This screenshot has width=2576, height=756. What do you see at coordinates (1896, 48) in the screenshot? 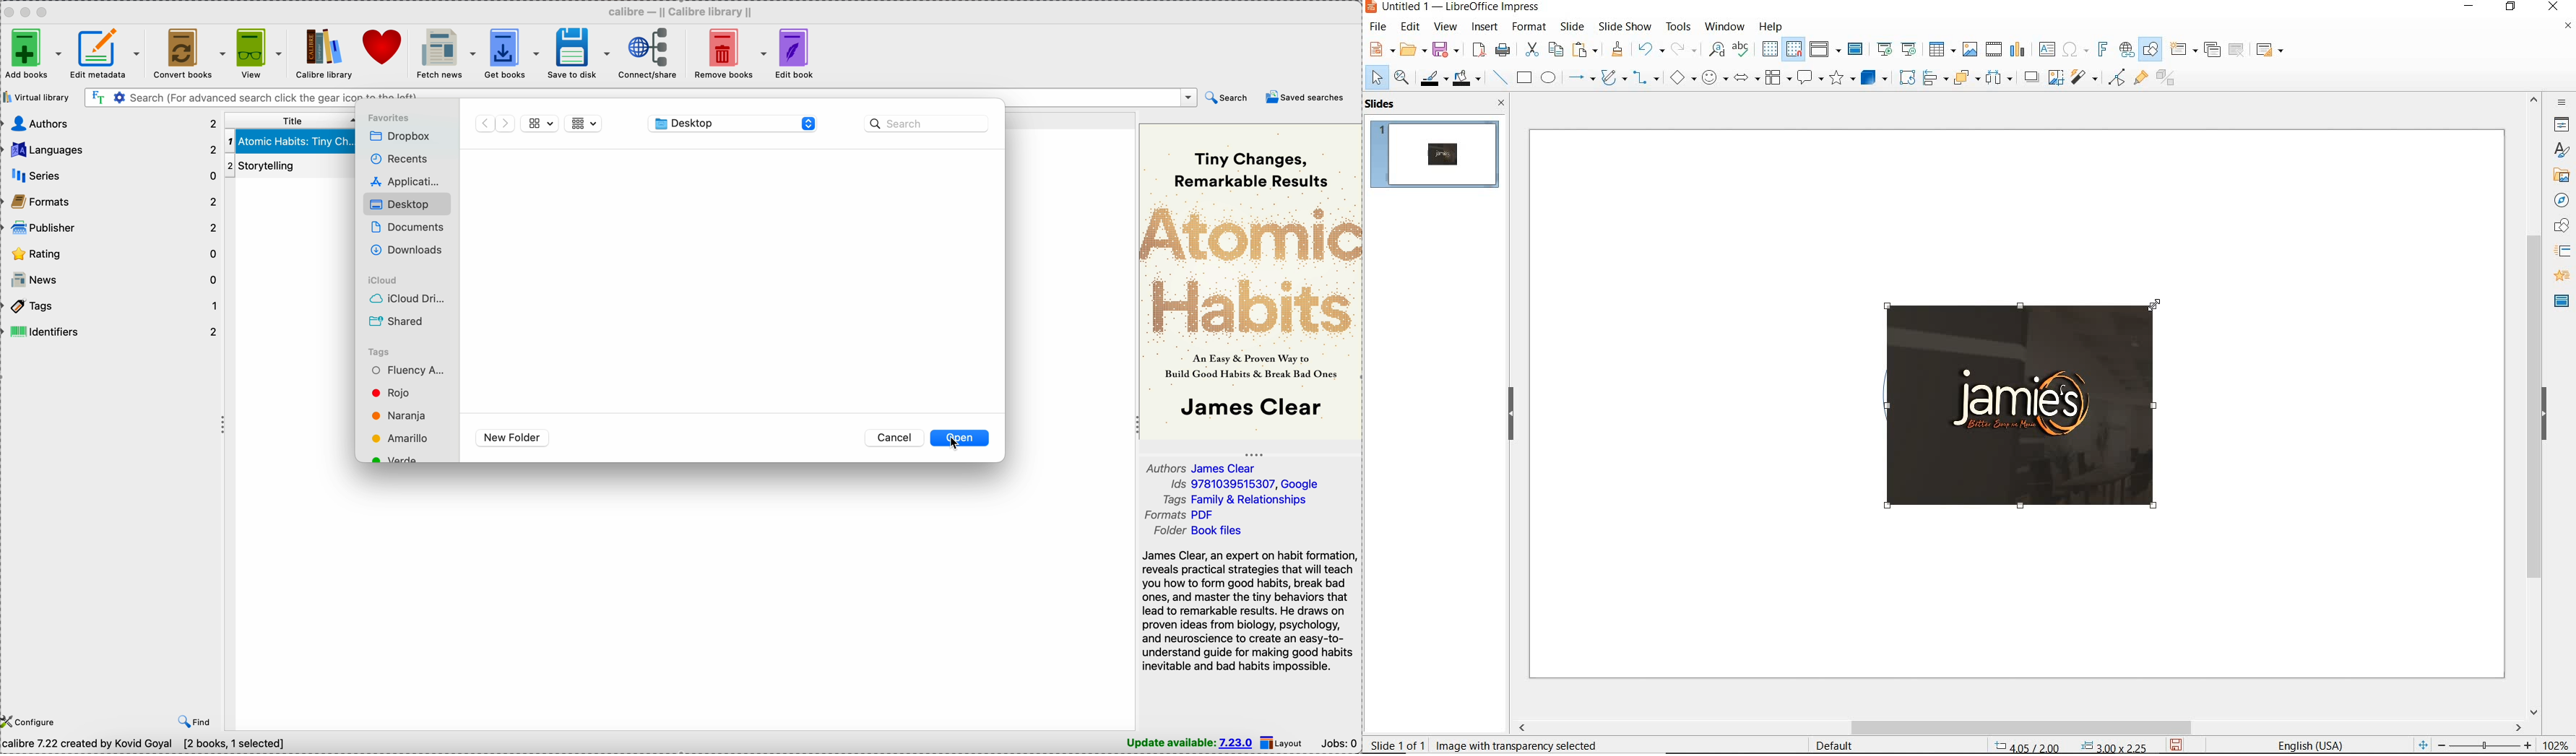
I see `start from first/current slide` at bounding box center [1896, 48].